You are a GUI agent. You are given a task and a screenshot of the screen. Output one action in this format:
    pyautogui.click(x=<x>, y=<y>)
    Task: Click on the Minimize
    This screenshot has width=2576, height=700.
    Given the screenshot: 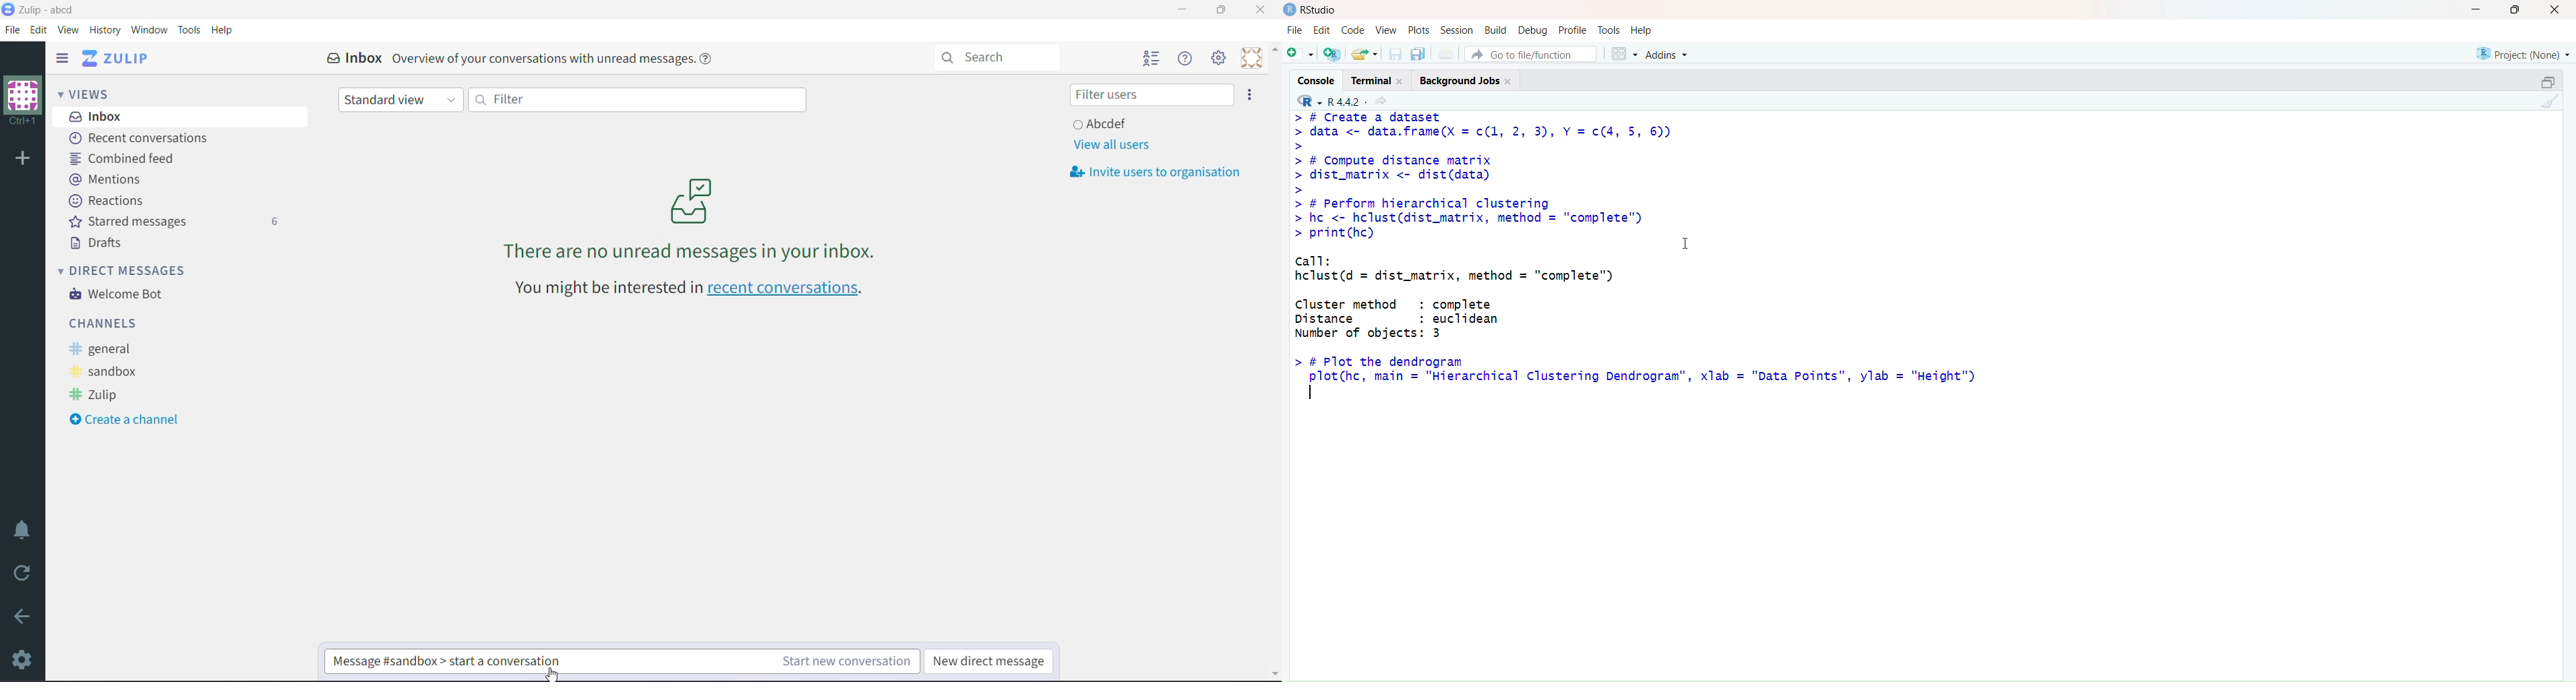 What is the action you would take?
    pyautogui.click(x=2478, y=12)
    